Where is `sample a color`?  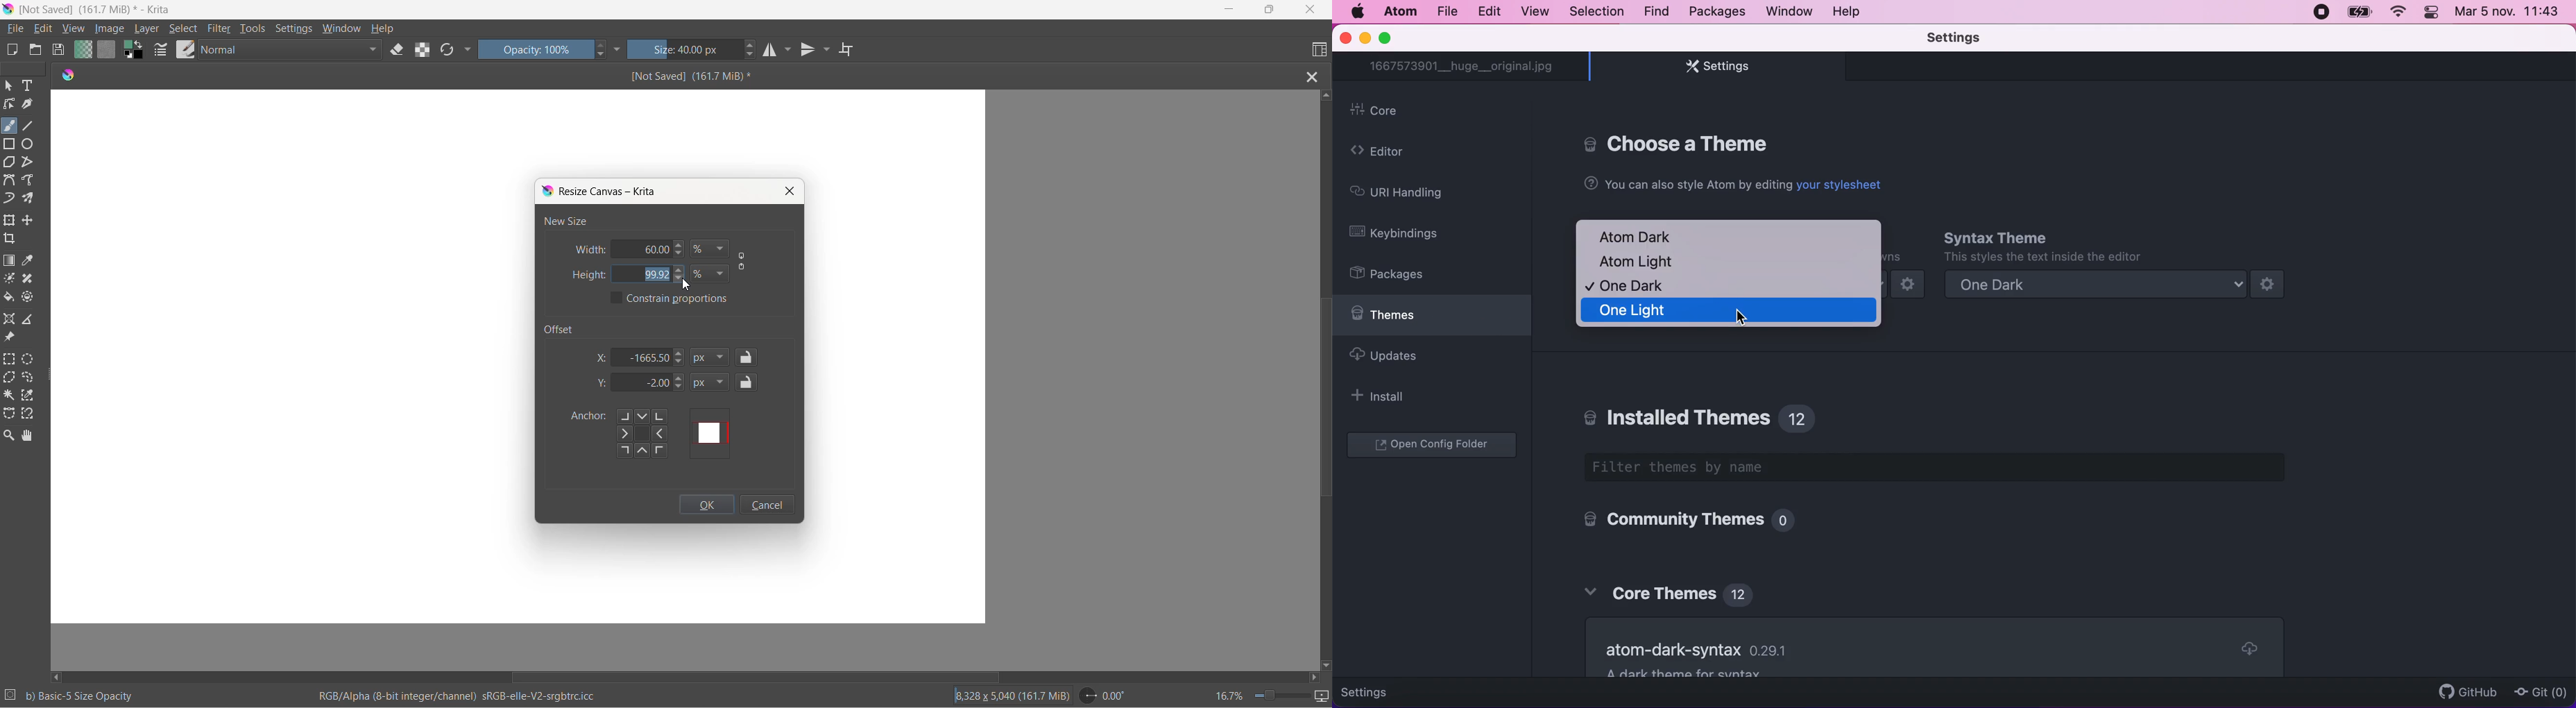 sample a color is located at coordinates (30, 262).